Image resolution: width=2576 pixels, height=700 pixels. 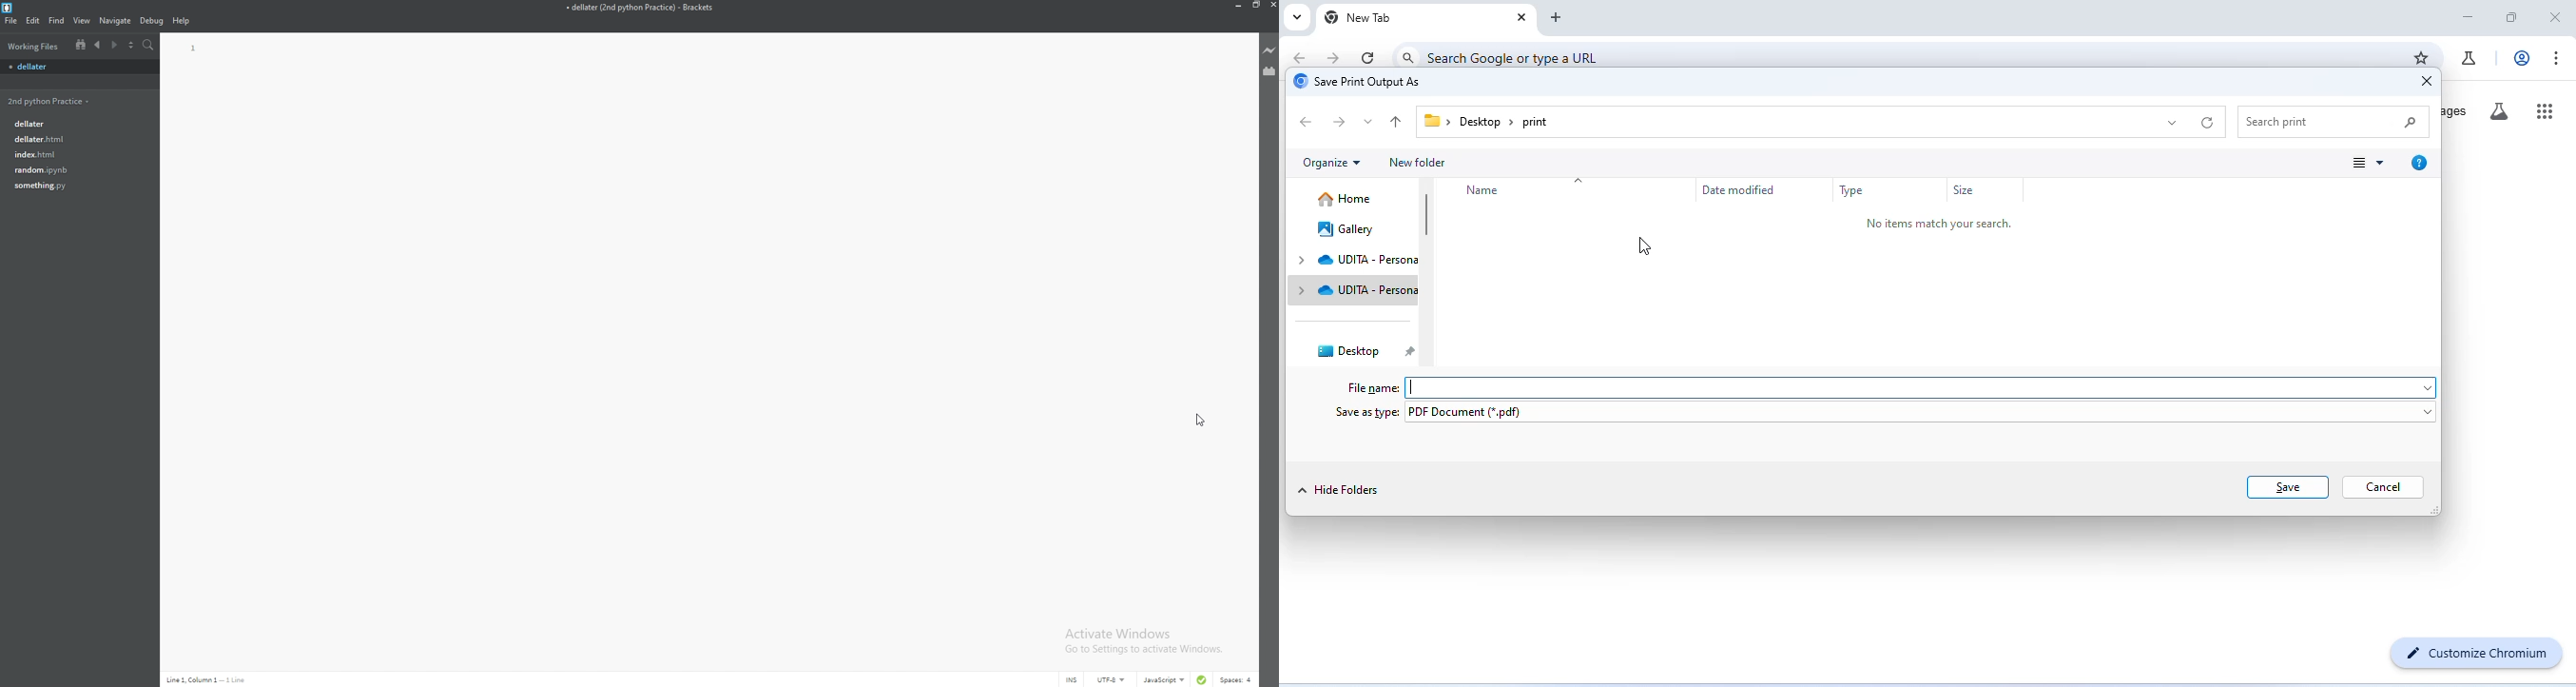 What do you see at coordinates (2334, 120) in the screenshot?
I see `search print` at bounding box center [2334, 120].